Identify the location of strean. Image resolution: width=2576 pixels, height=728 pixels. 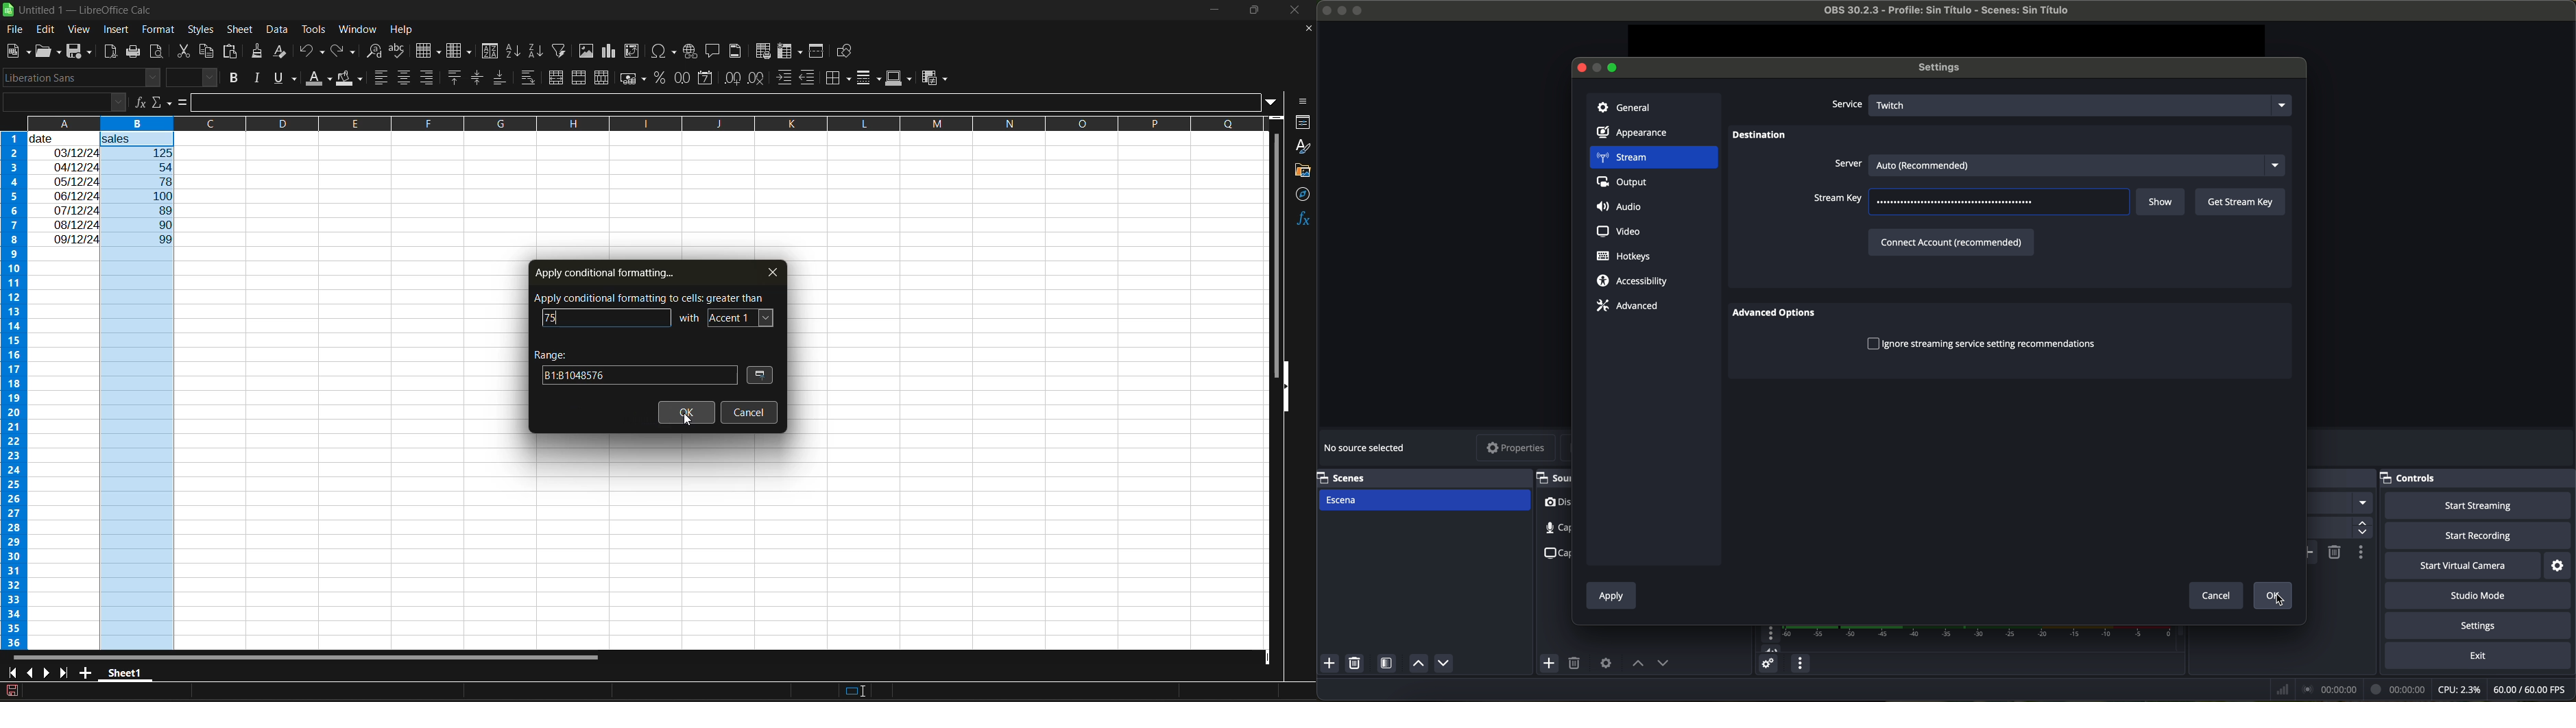
(1653, 158).